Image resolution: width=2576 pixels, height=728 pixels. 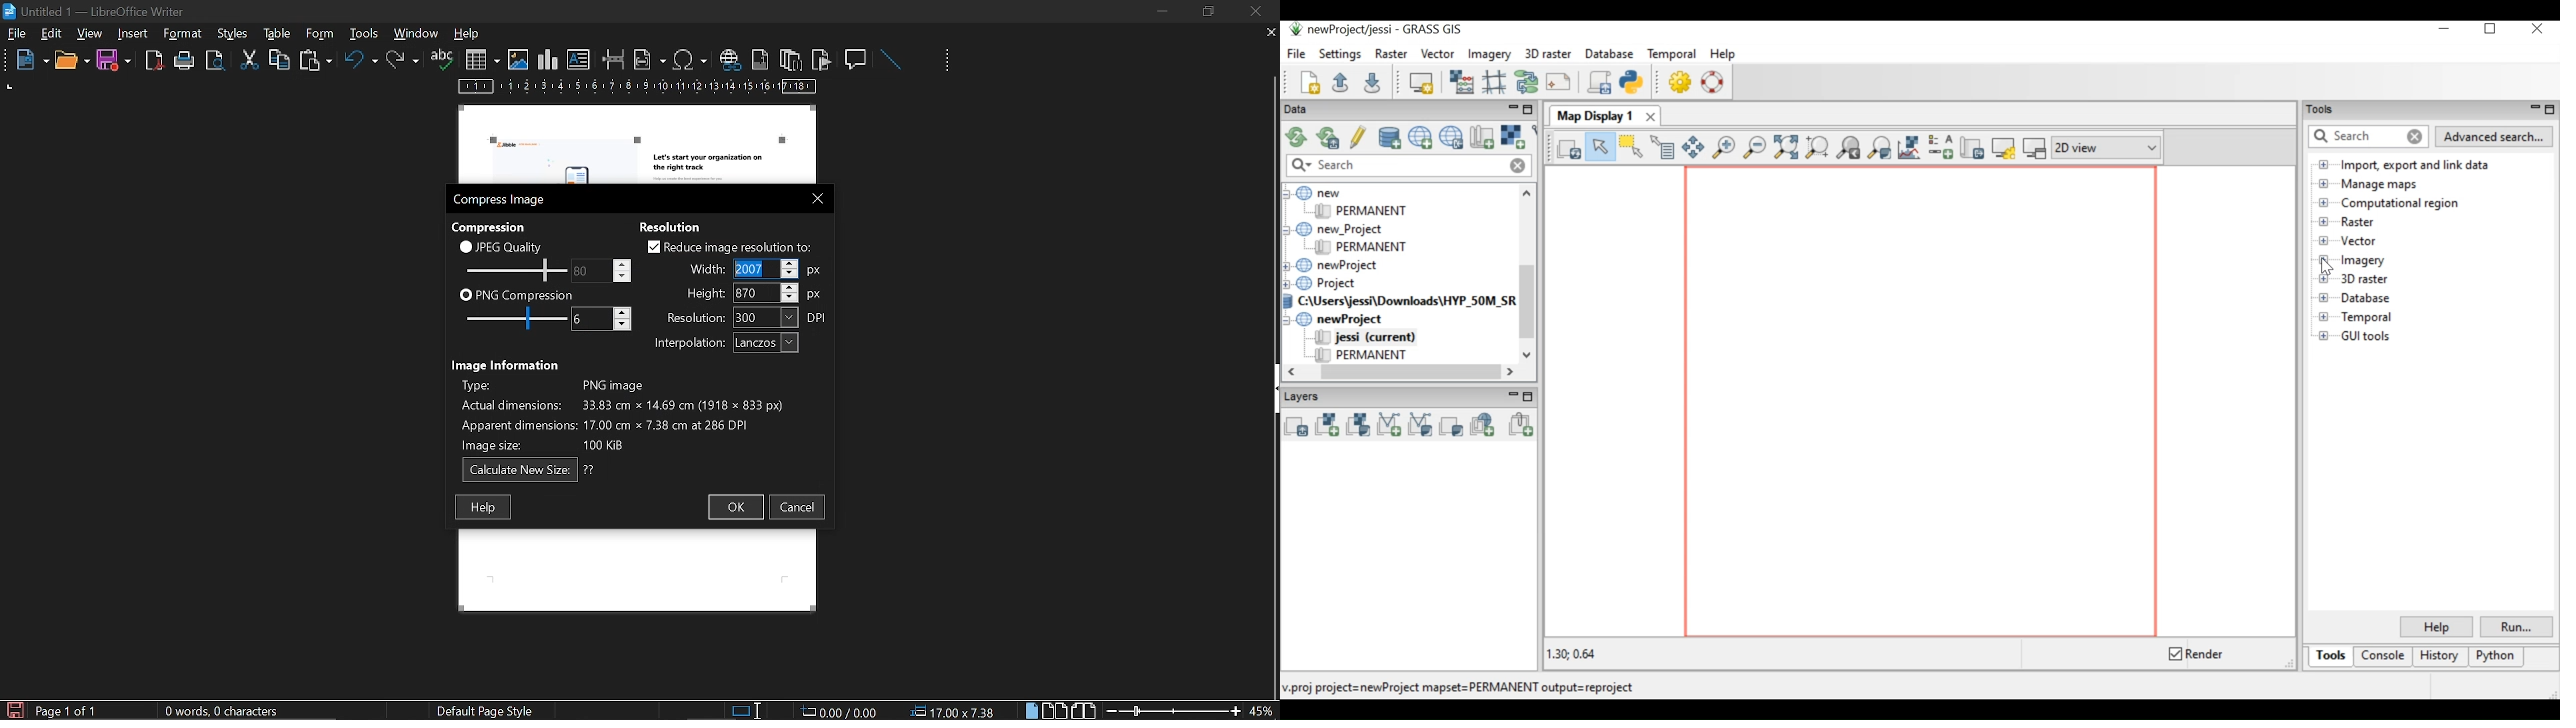 What do you see at coordinates (1055, 711) in the screenshot?
I see `multiple page view` at bounding box center [1055, 711].